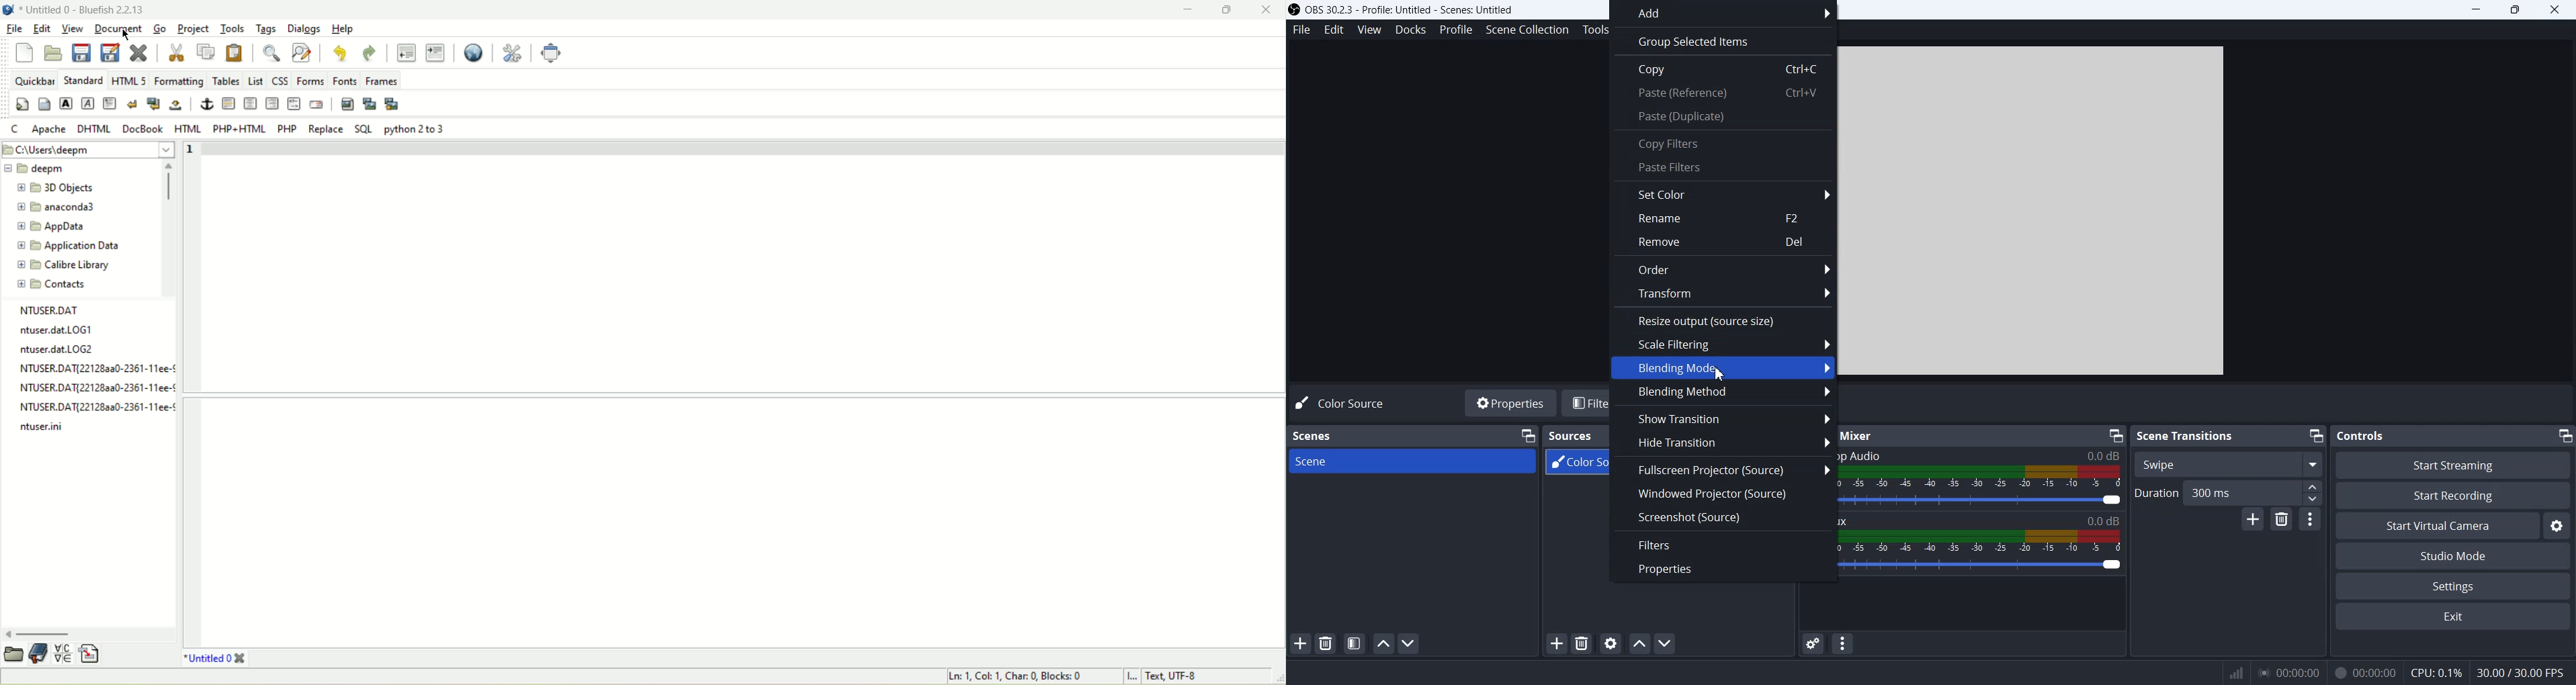  Describe the element at coordinates (161, 27) in the screenshot. I see `Go` at that location.